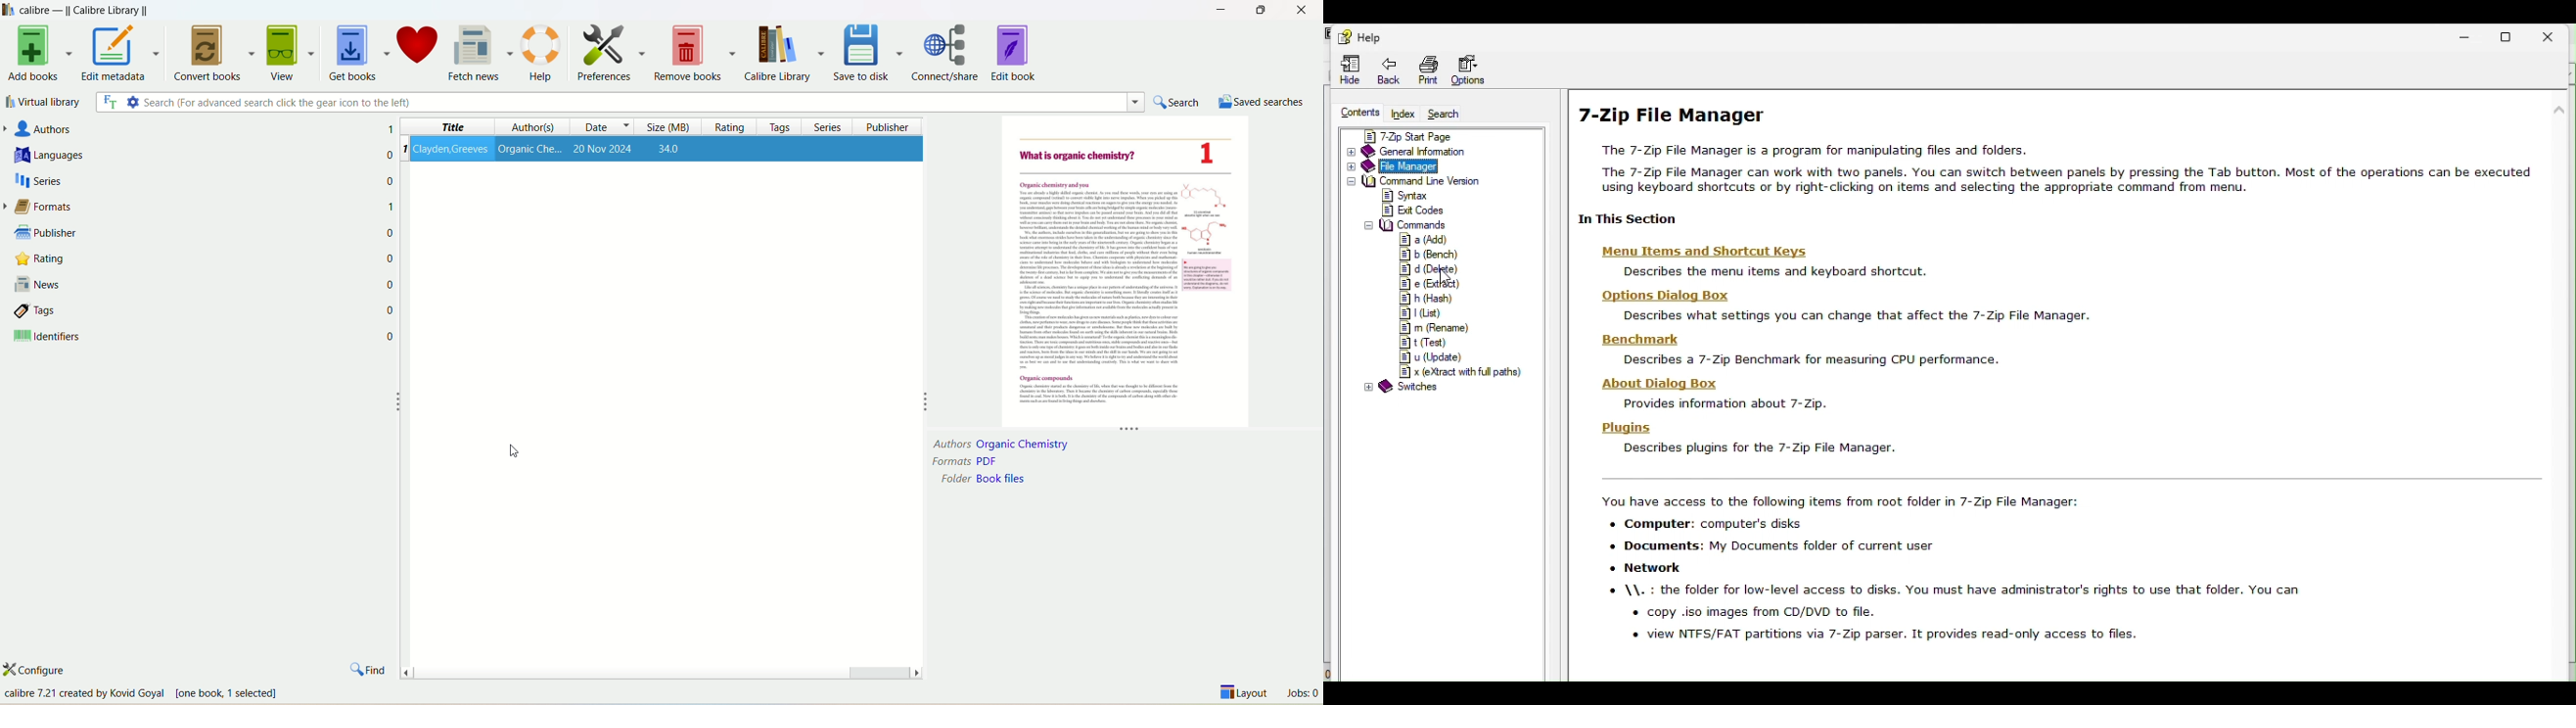  What do you see at coordinates (1131, 275) in the screenshot?
I see `book page` at bounding box center [1131, 275].